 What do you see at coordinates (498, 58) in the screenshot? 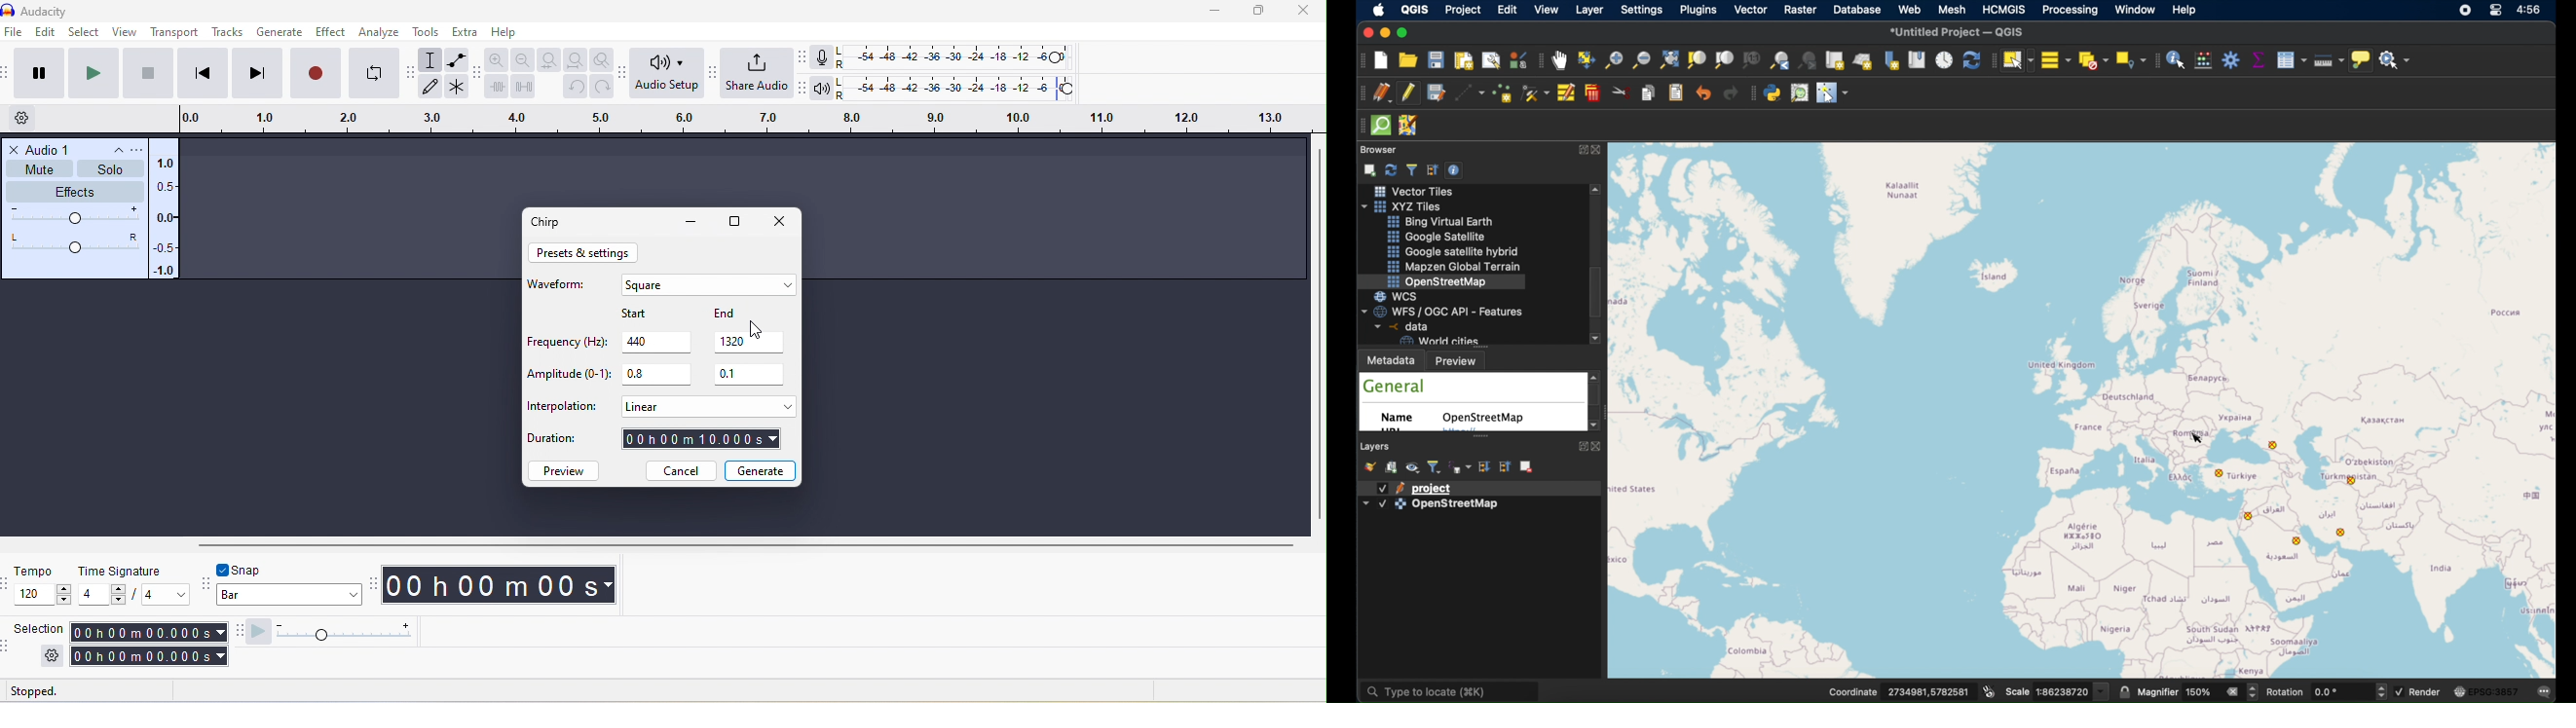
I see `zoom in ` at bounding box center [498, 58].